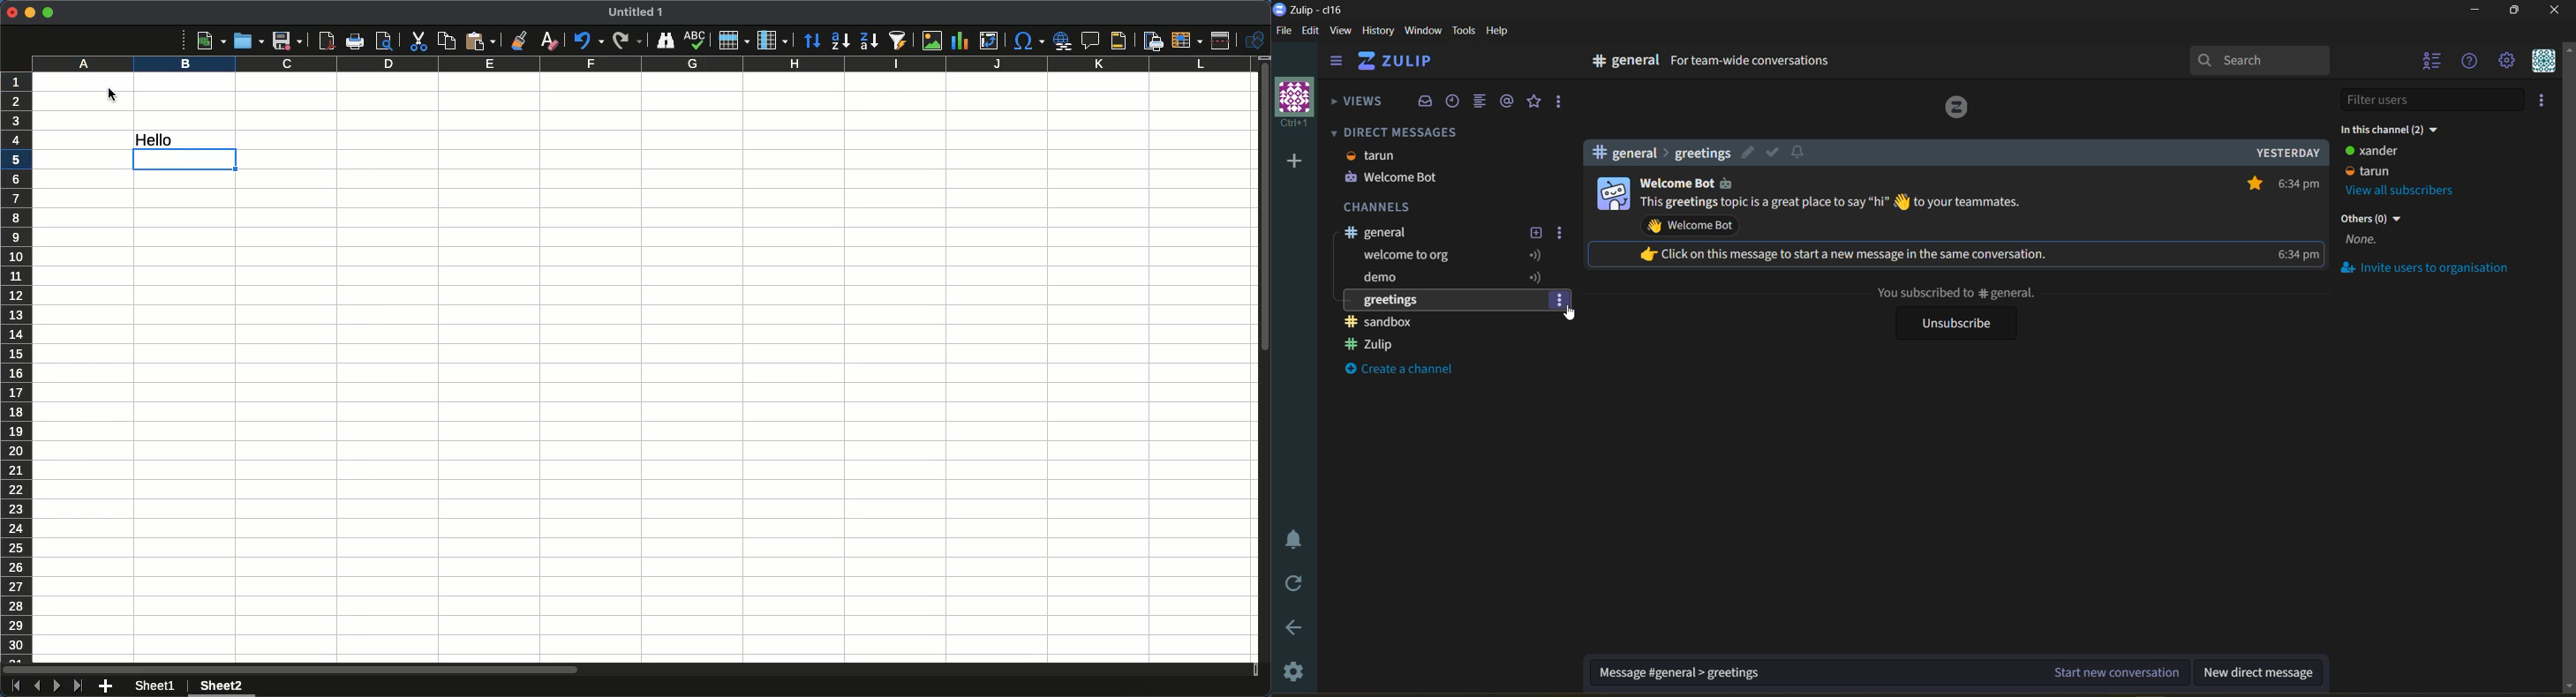 This screenshot has height=700, width=2576. Describe the element at coordinates (287, 41) in the screenshot. I see `Save` at that location.